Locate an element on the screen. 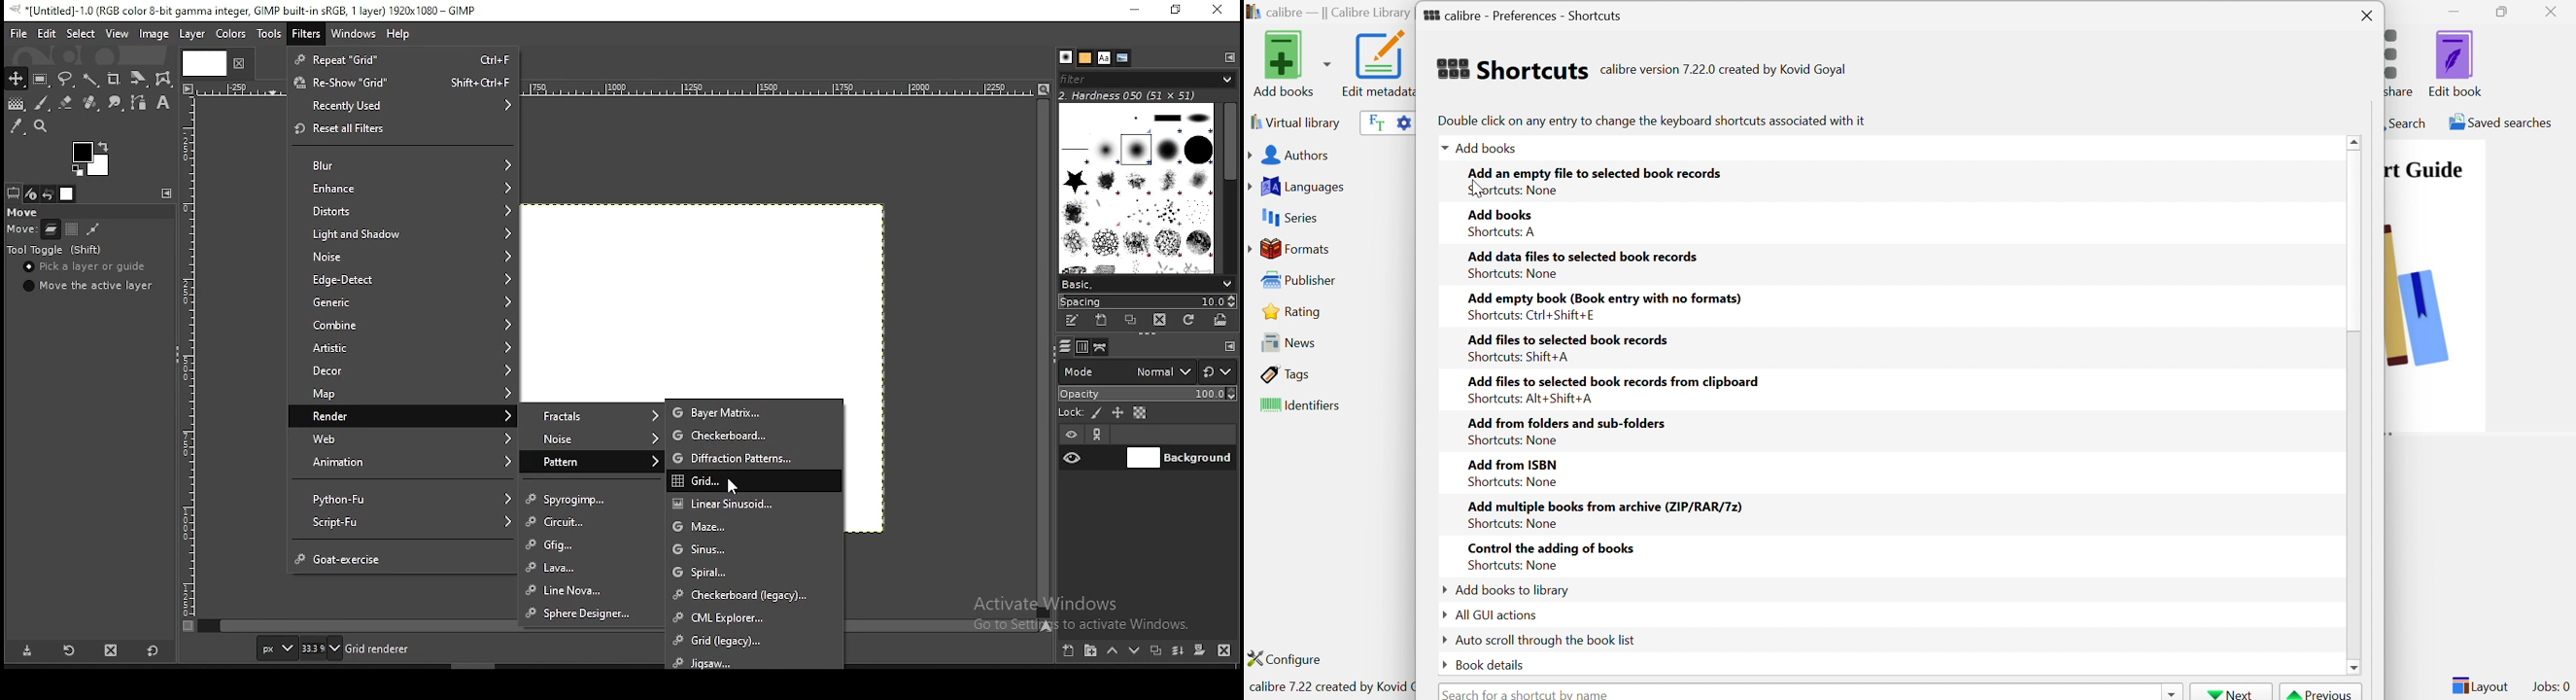  Drop Down is located at coordinates (1442, 149).